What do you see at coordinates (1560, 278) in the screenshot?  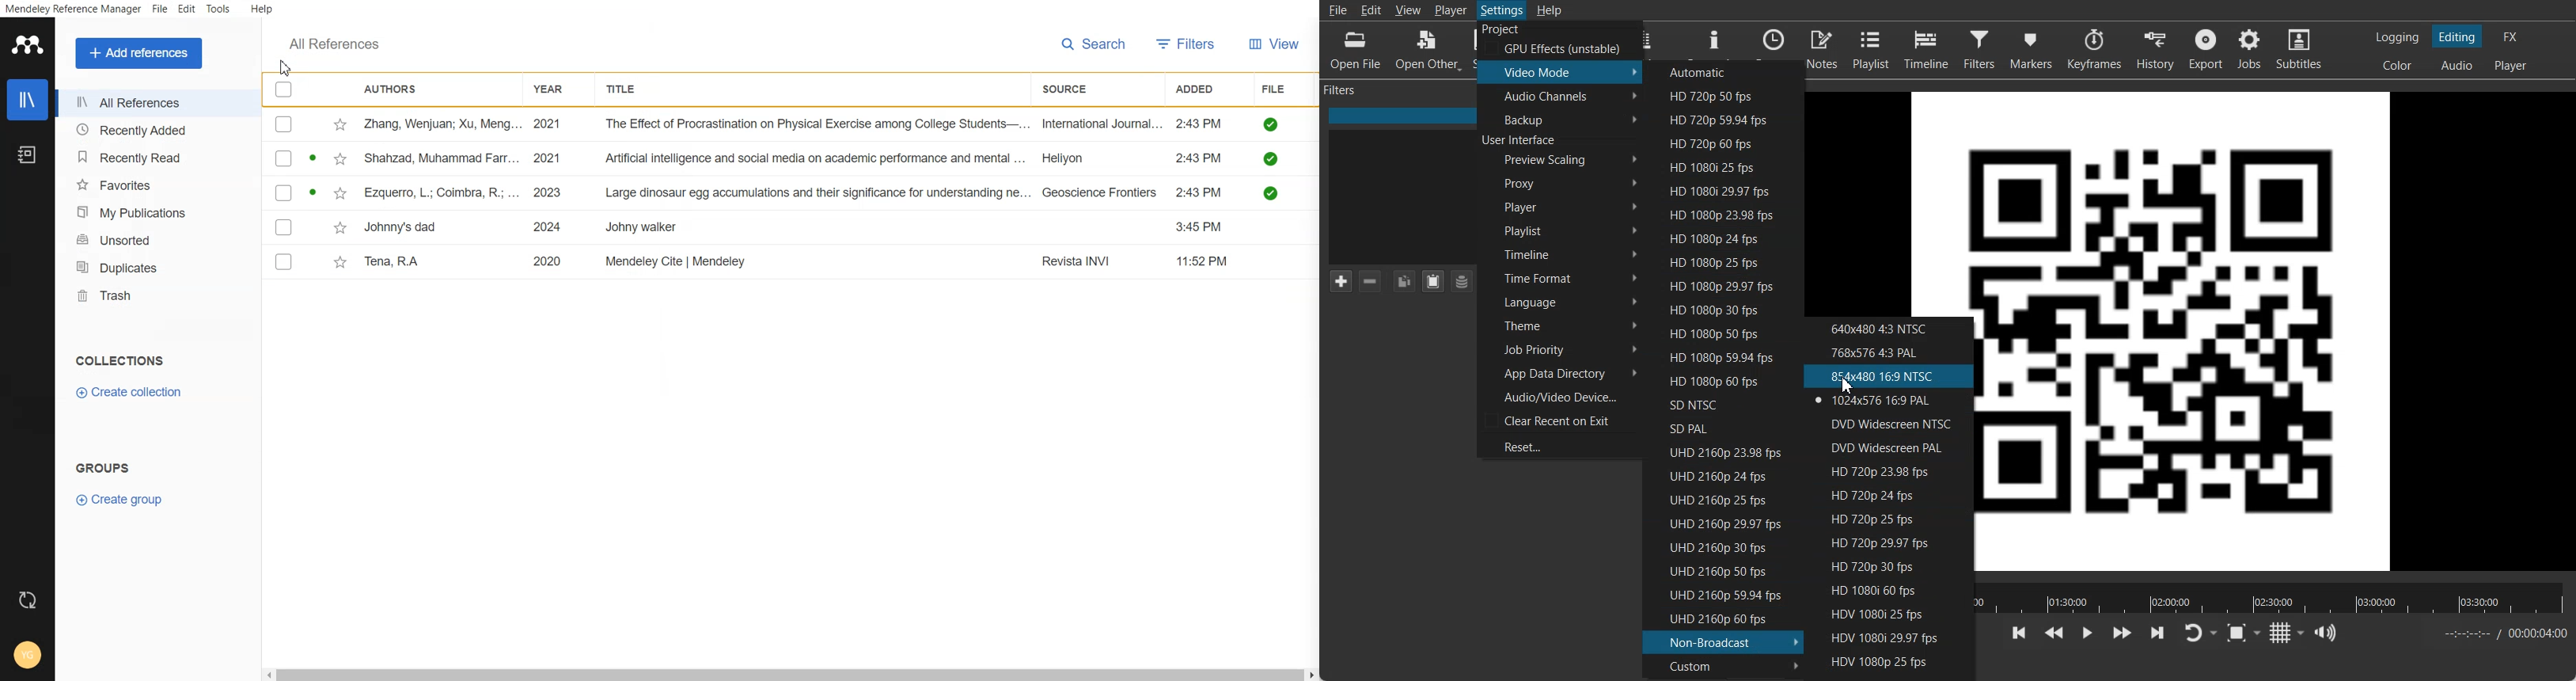 I see `Time Format` at bounding box center [1560, 278].